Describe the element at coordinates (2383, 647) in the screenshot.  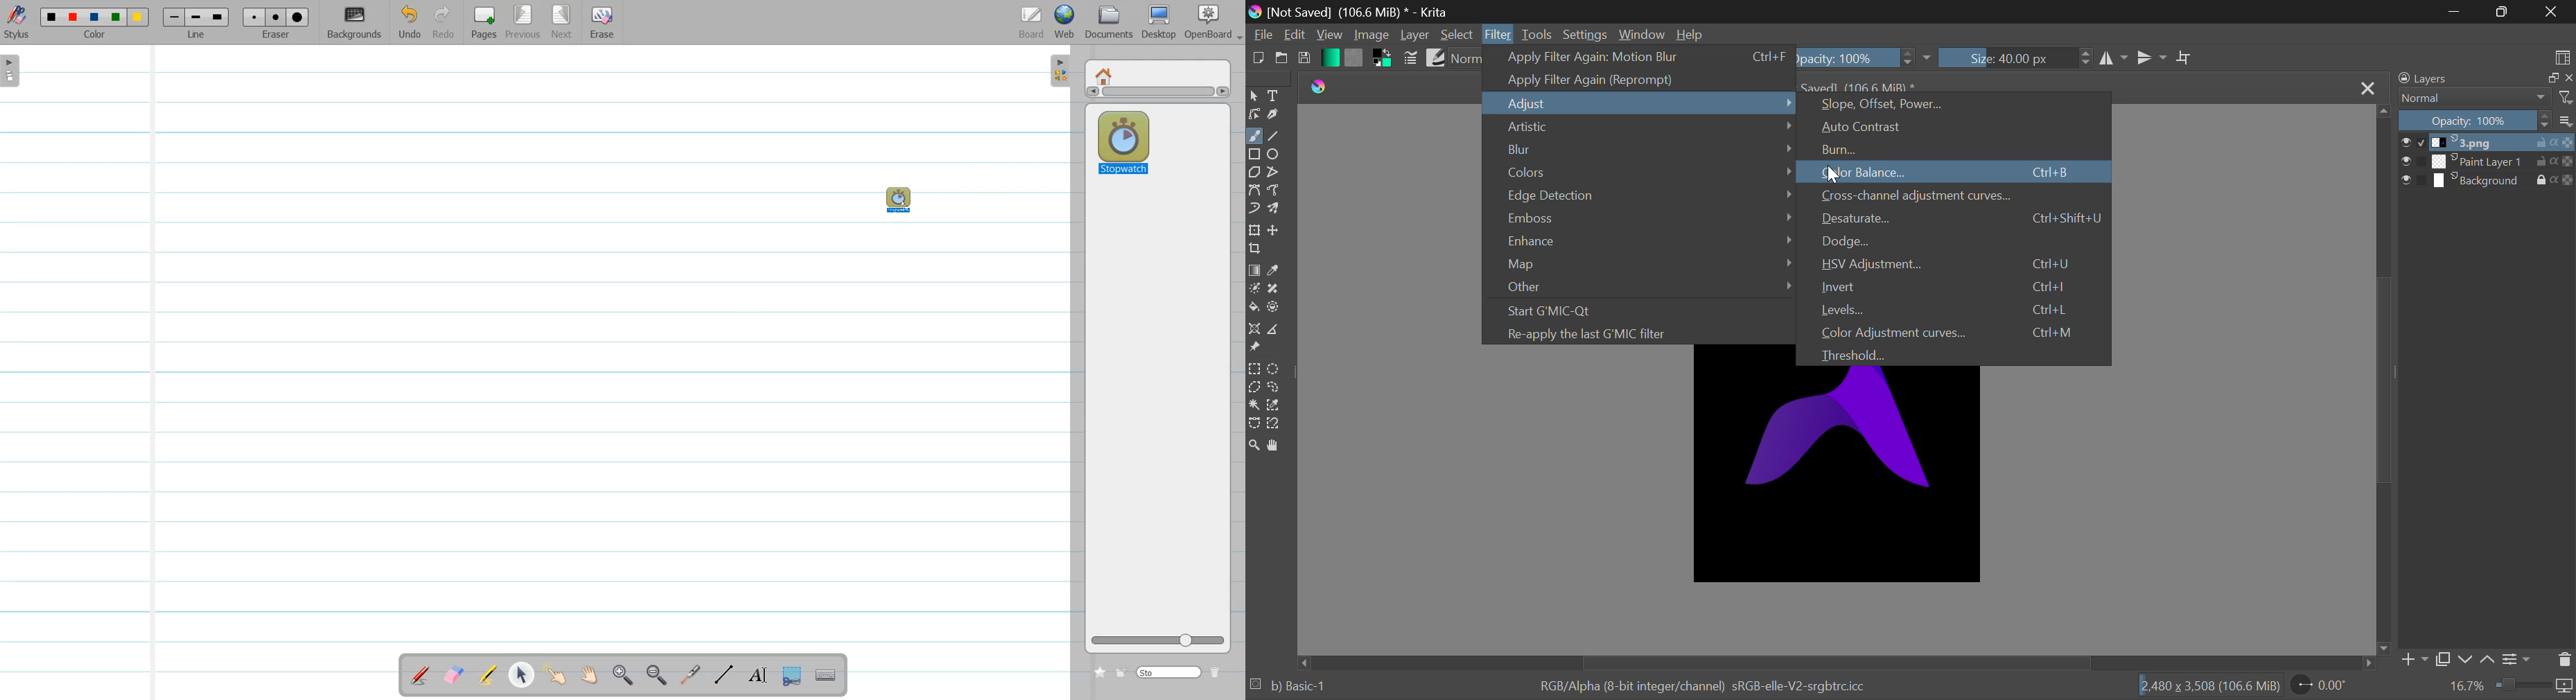
I see `move down` at that location.